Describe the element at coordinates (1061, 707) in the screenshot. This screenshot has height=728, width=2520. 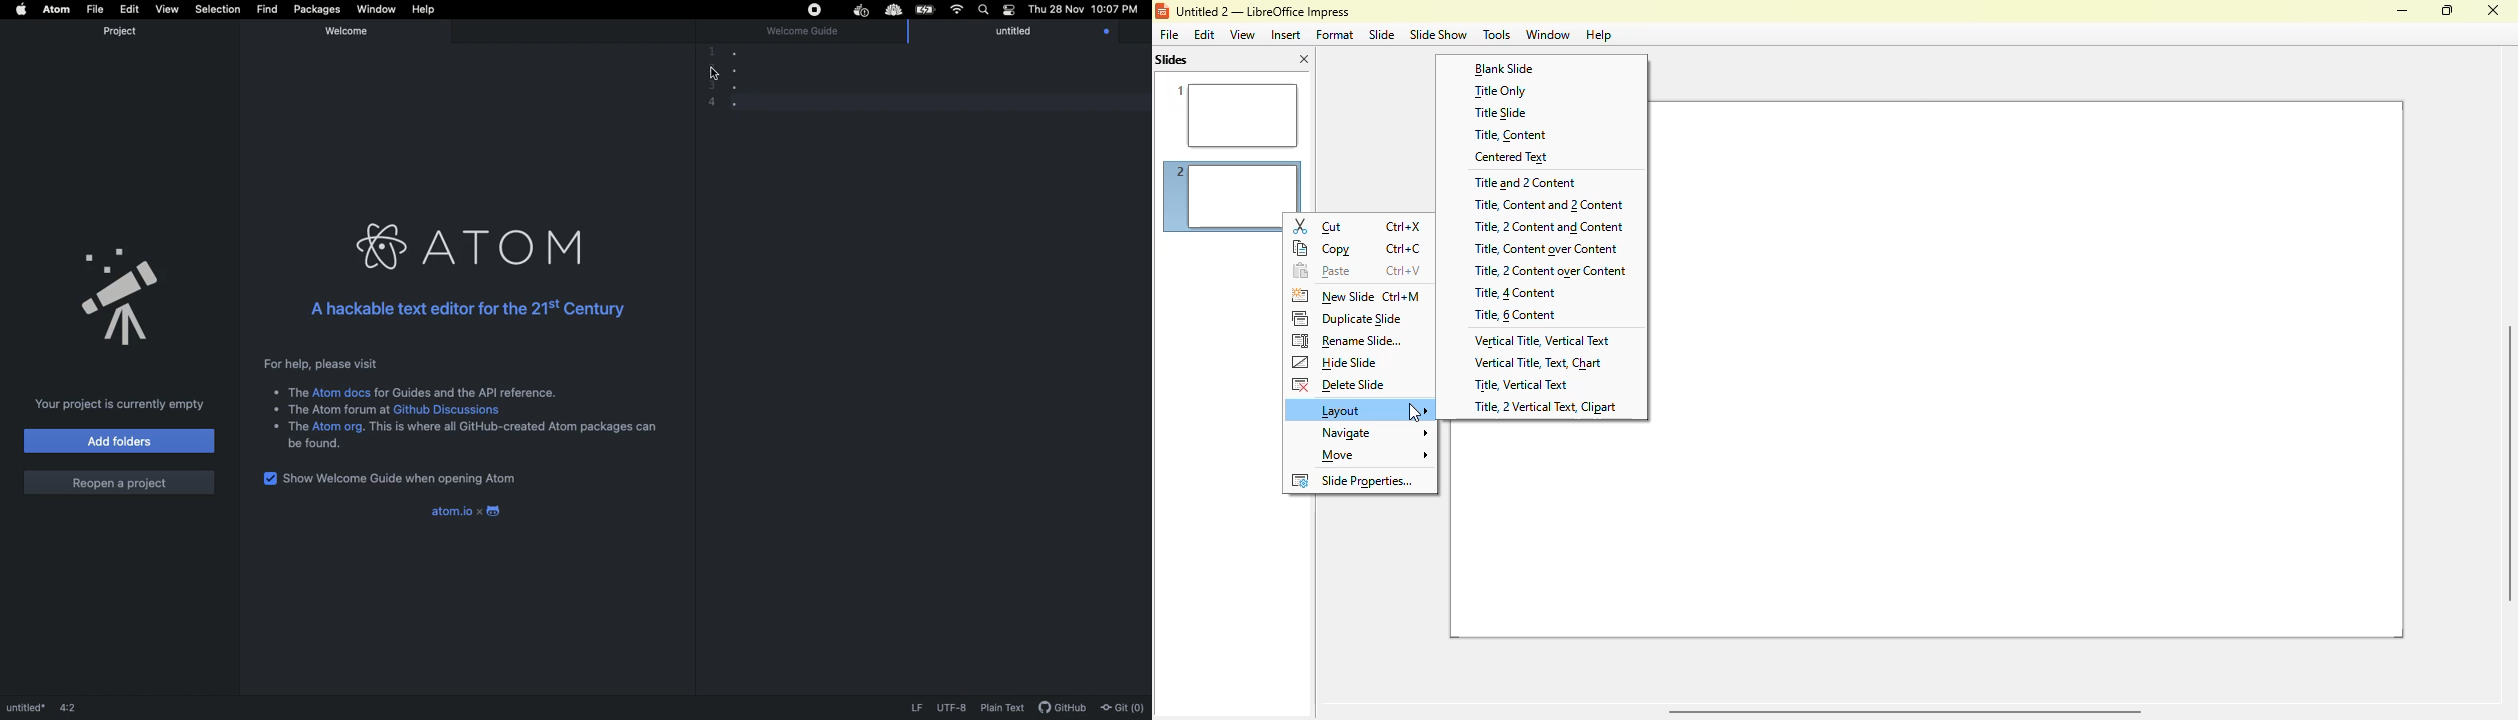
I see `Github` at that location.